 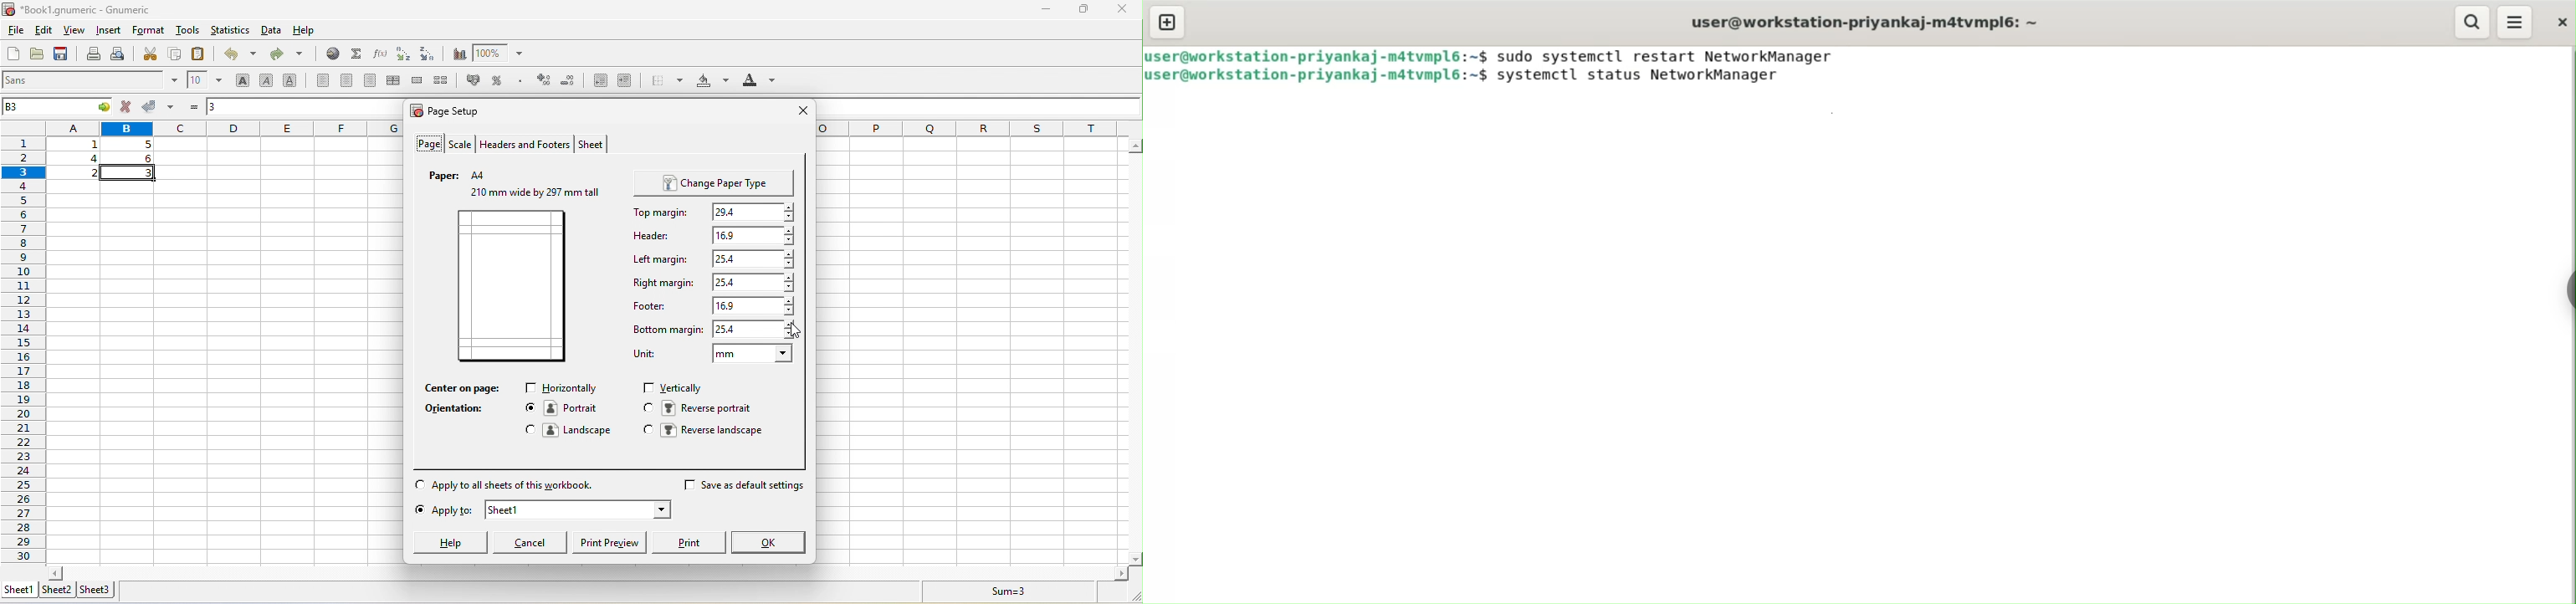 I want to click on close, so click(x=1121, y=9).